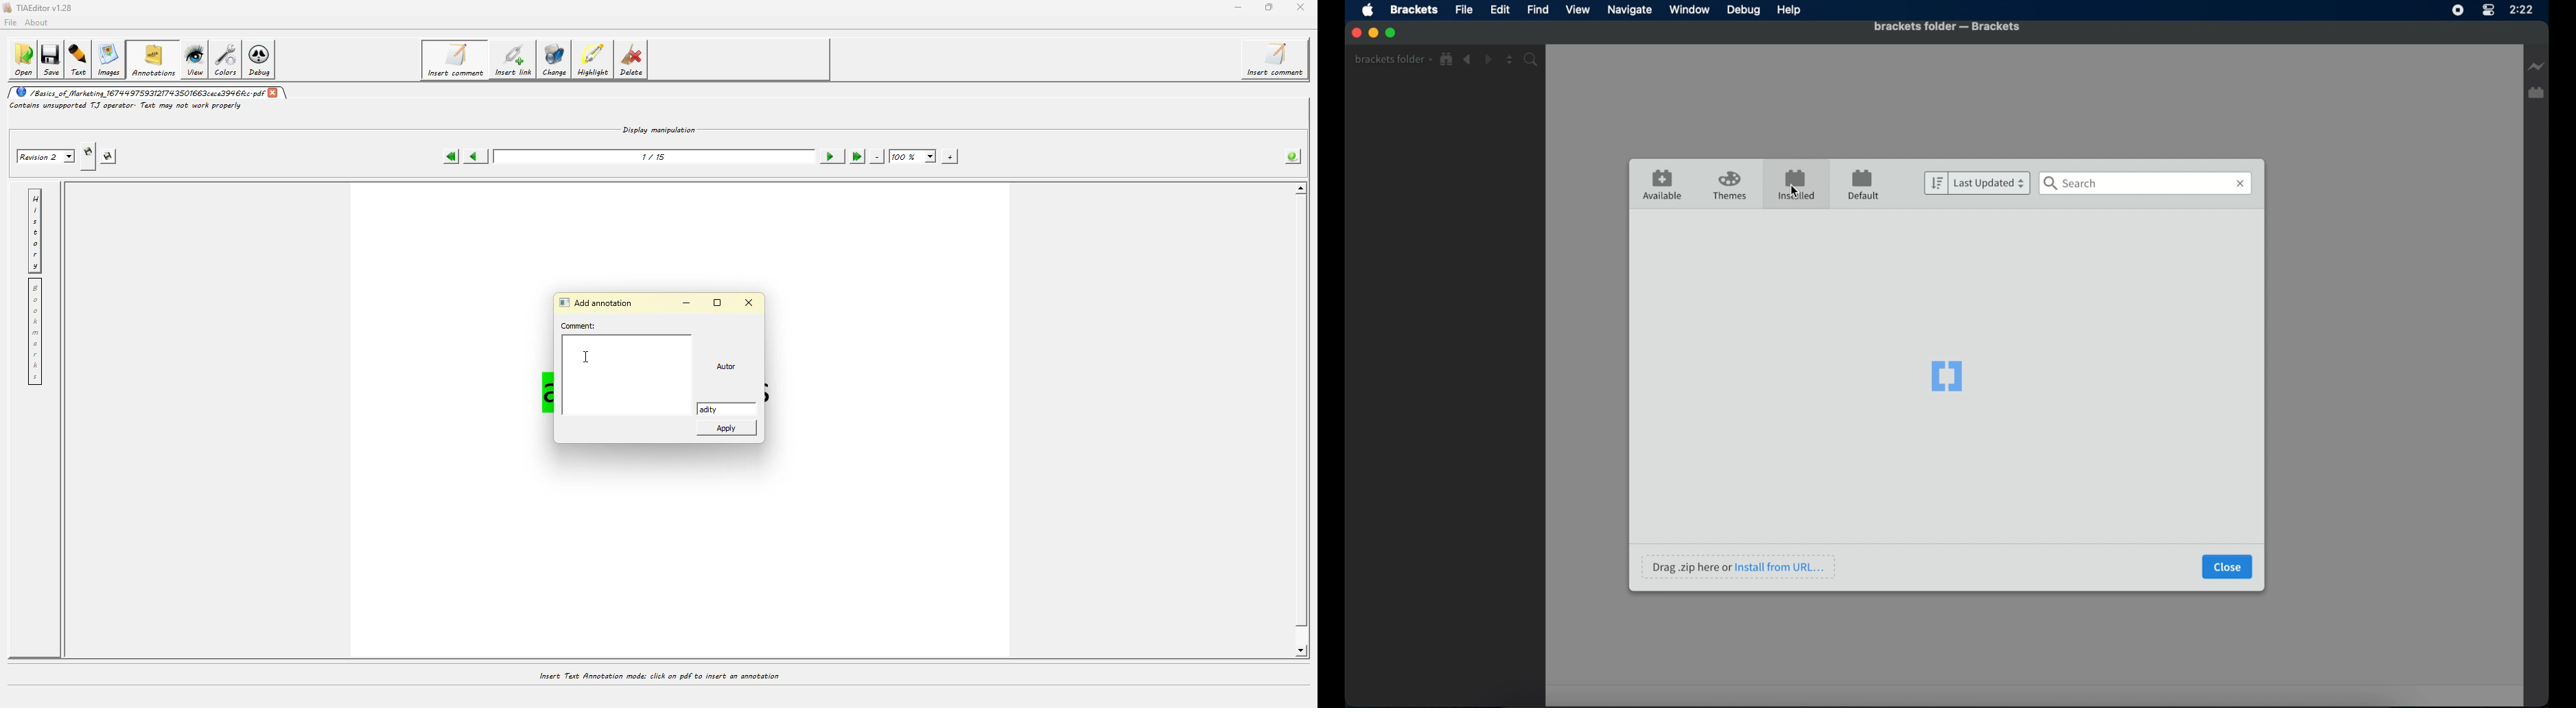 The height and width of the screenshot is (728, 2576). What do you see at coordinates (1393, 59) in the screenshot?
I see `brackets folder` at bounding box center [1393, 59].